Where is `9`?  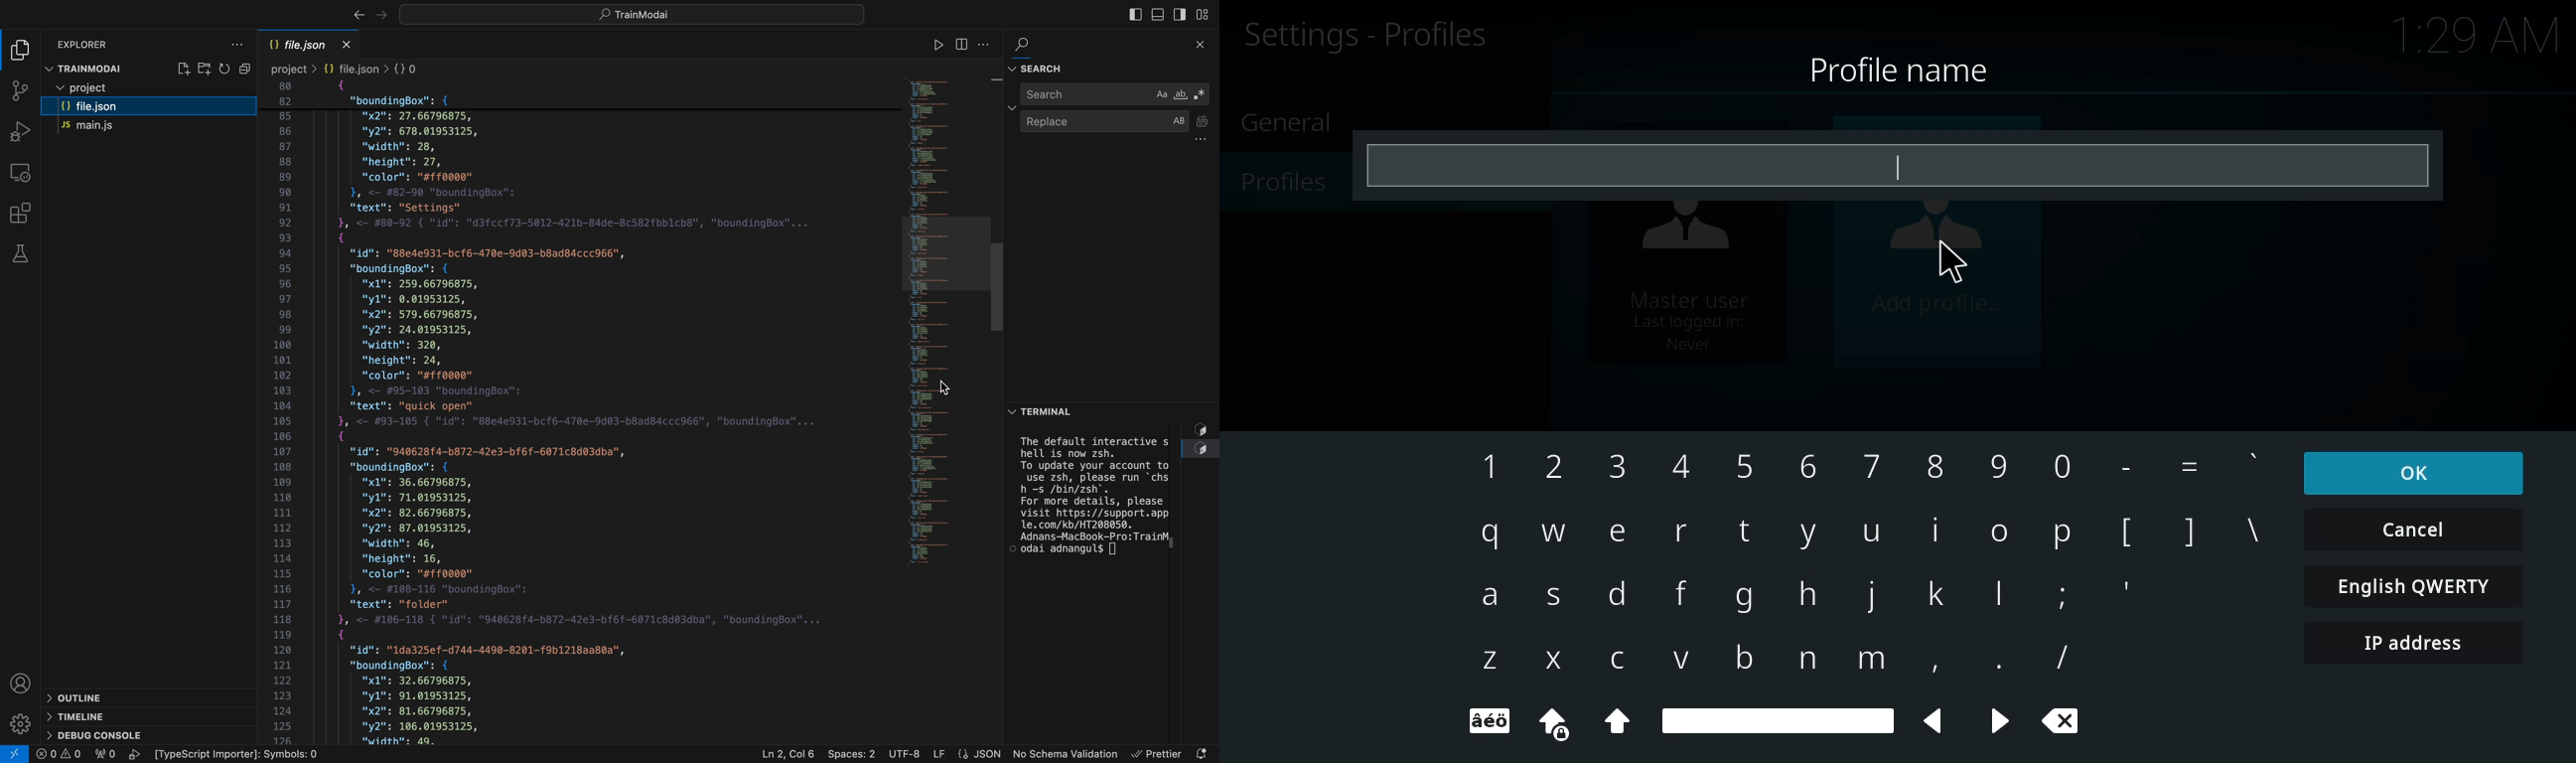
9 is located at coordinates (2005, 470).